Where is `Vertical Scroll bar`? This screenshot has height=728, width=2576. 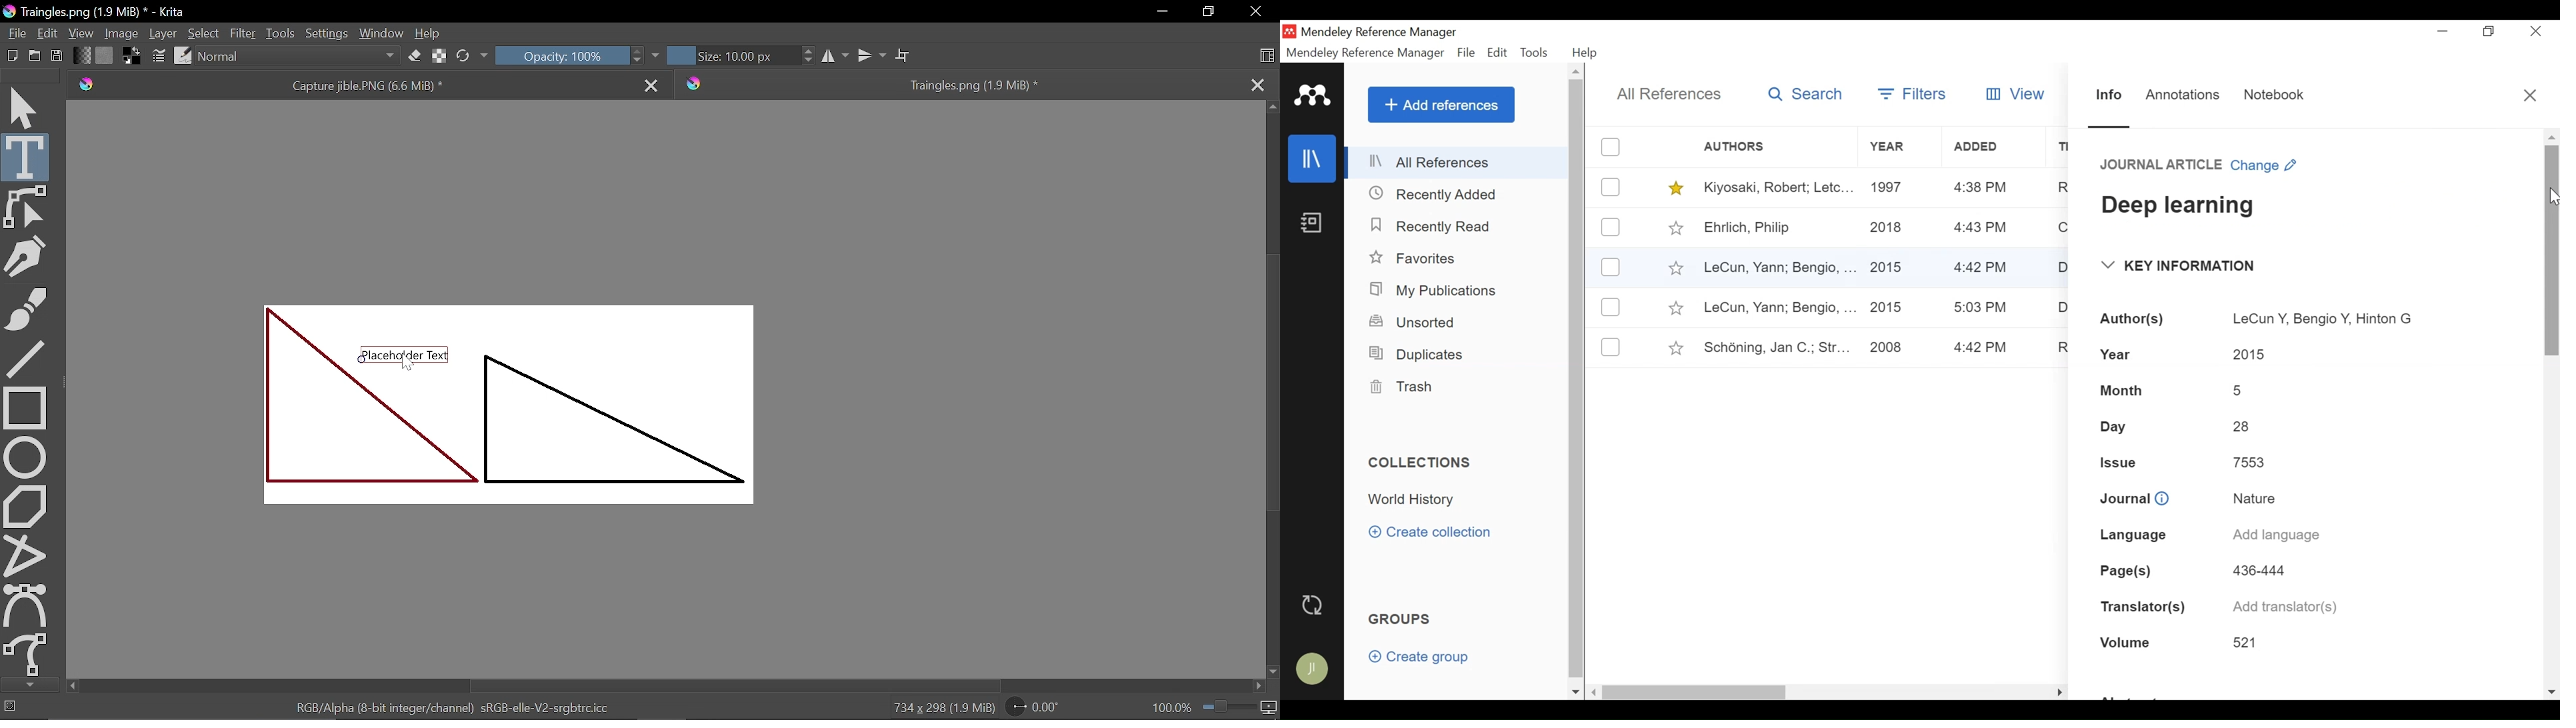
Vertical Scroll bar is located at coordinates (2552, 249).